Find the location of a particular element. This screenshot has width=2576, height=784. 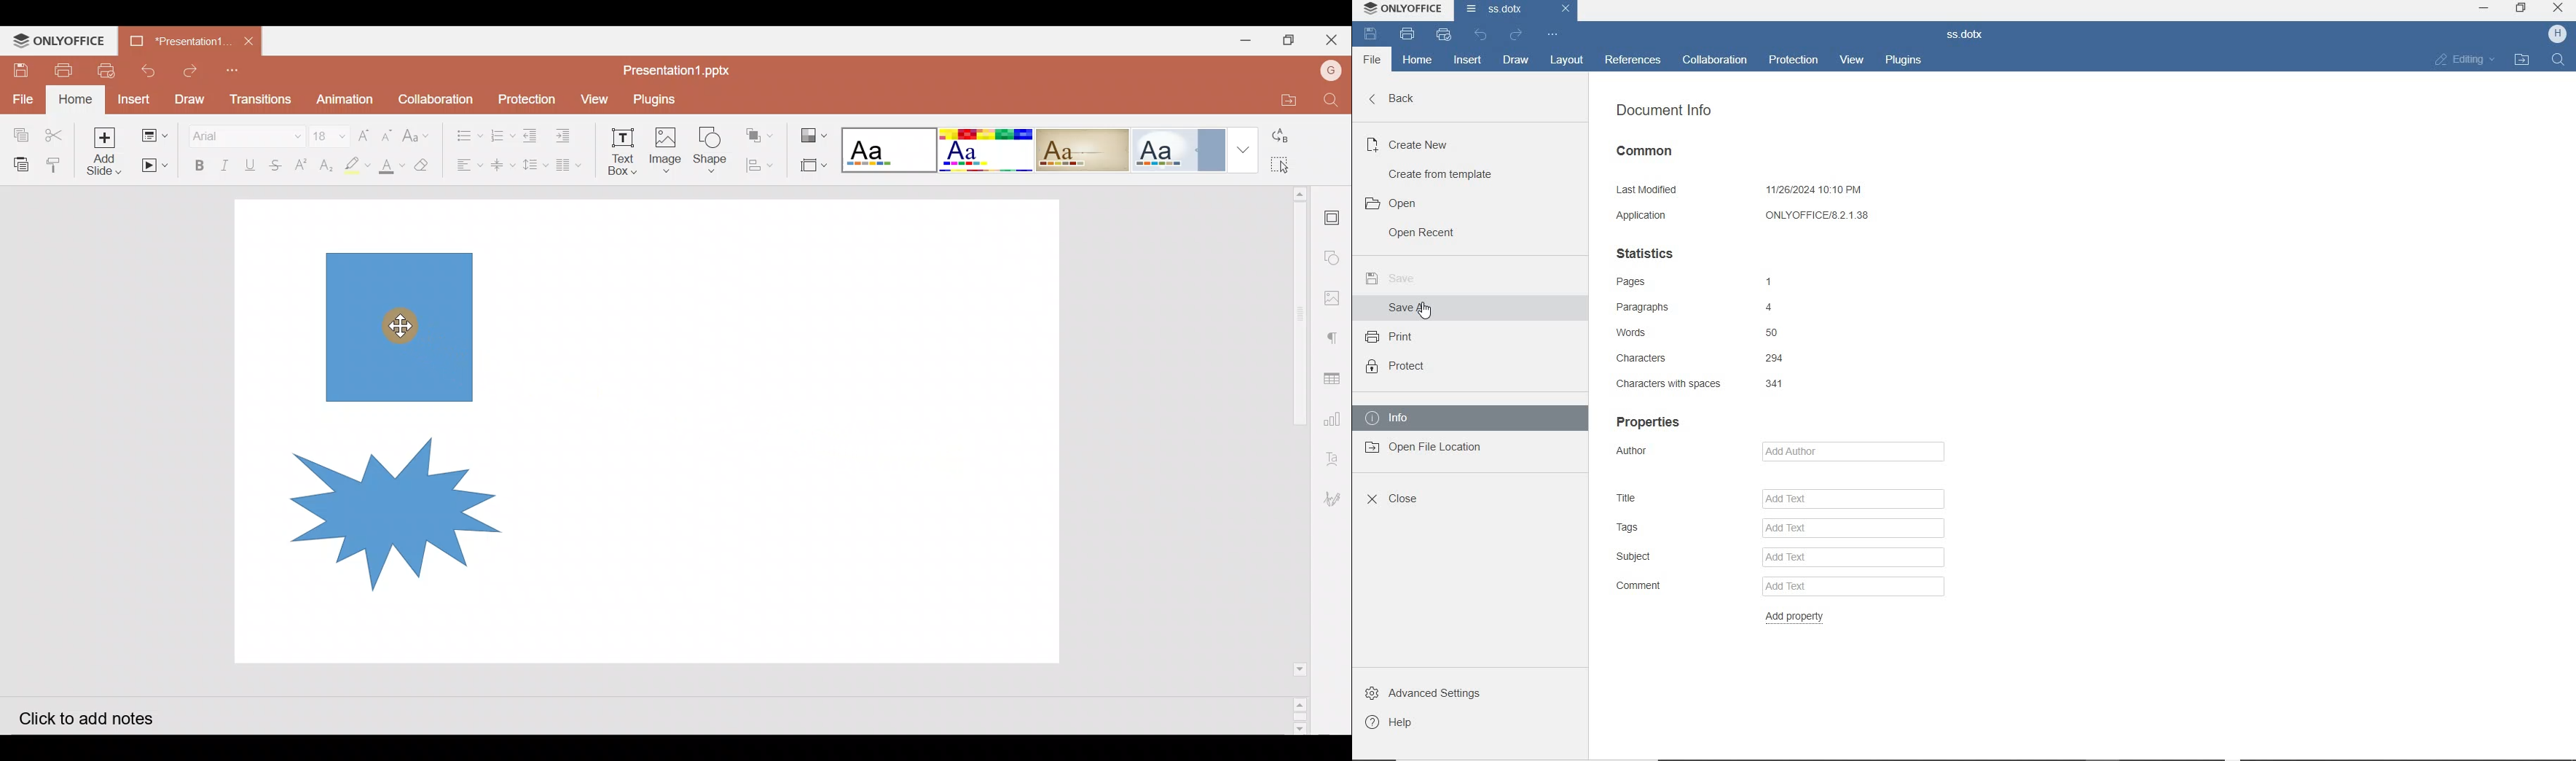

DOCUMENT INFO is located at coordinates (1668, 110).